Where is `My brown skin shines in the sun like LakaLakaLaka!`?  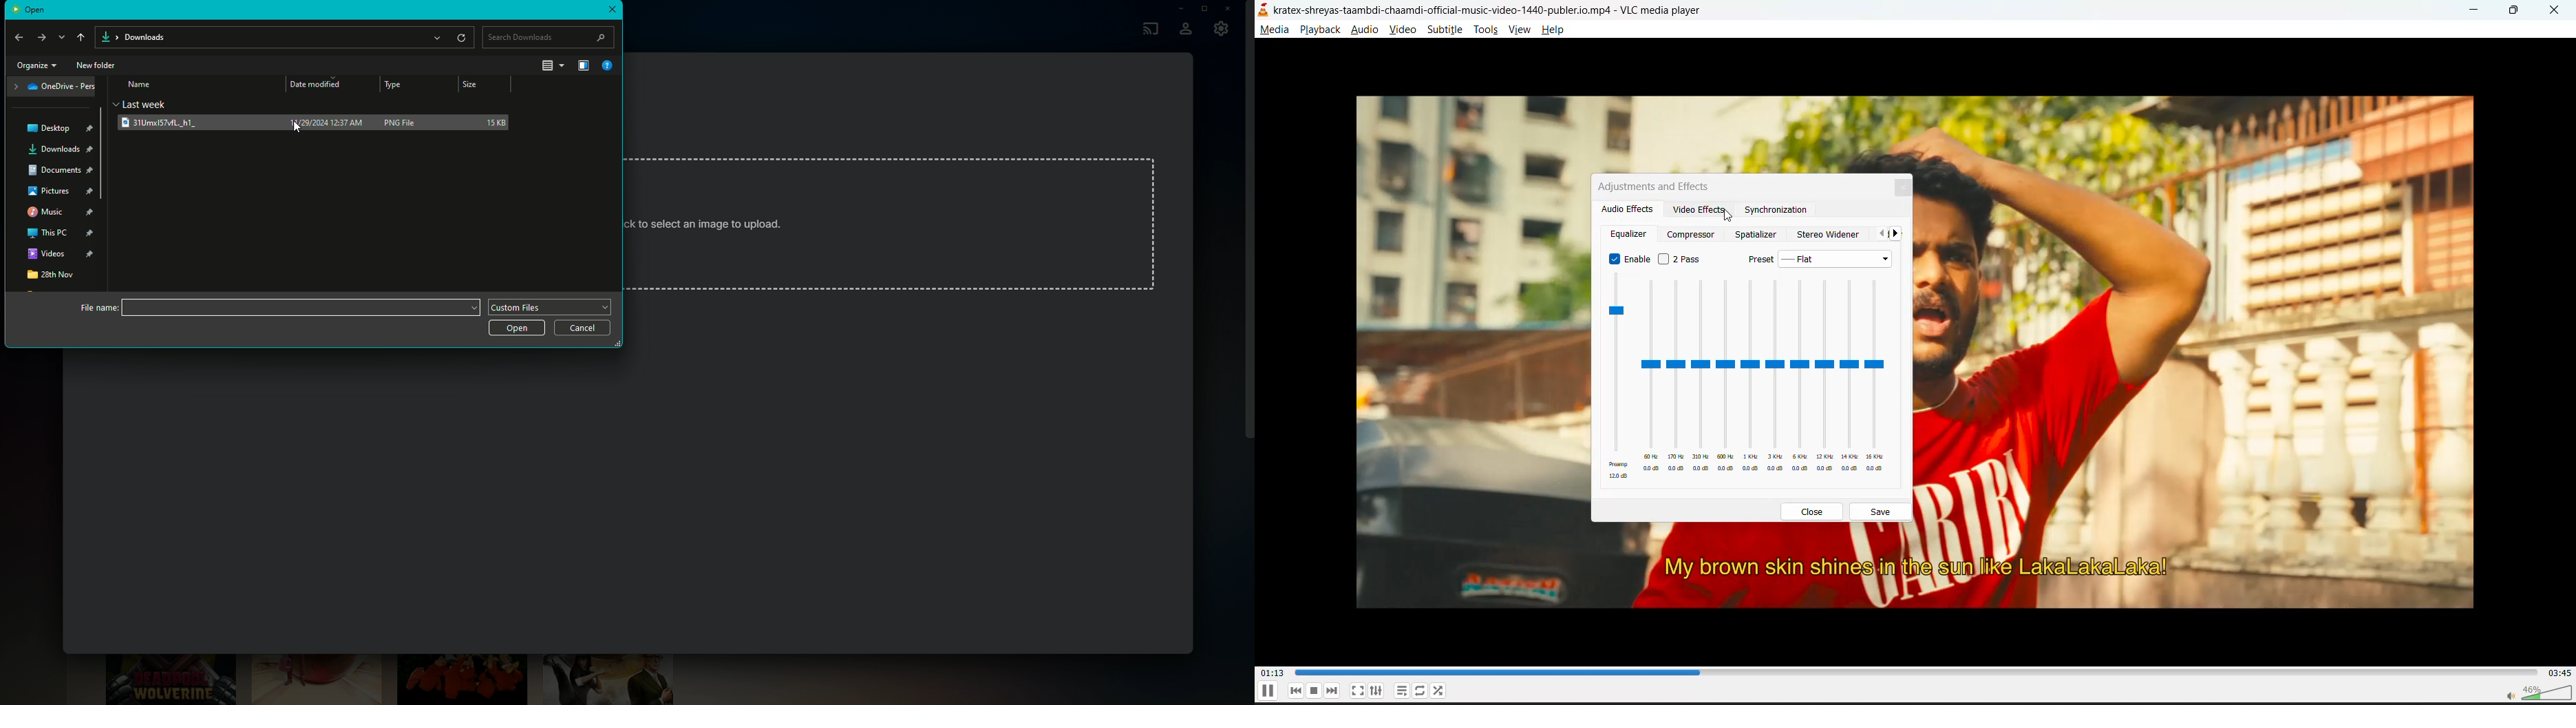 My brown skin shines in the sun like LakaLakaLaka! is located at coordinates (1914, 569).